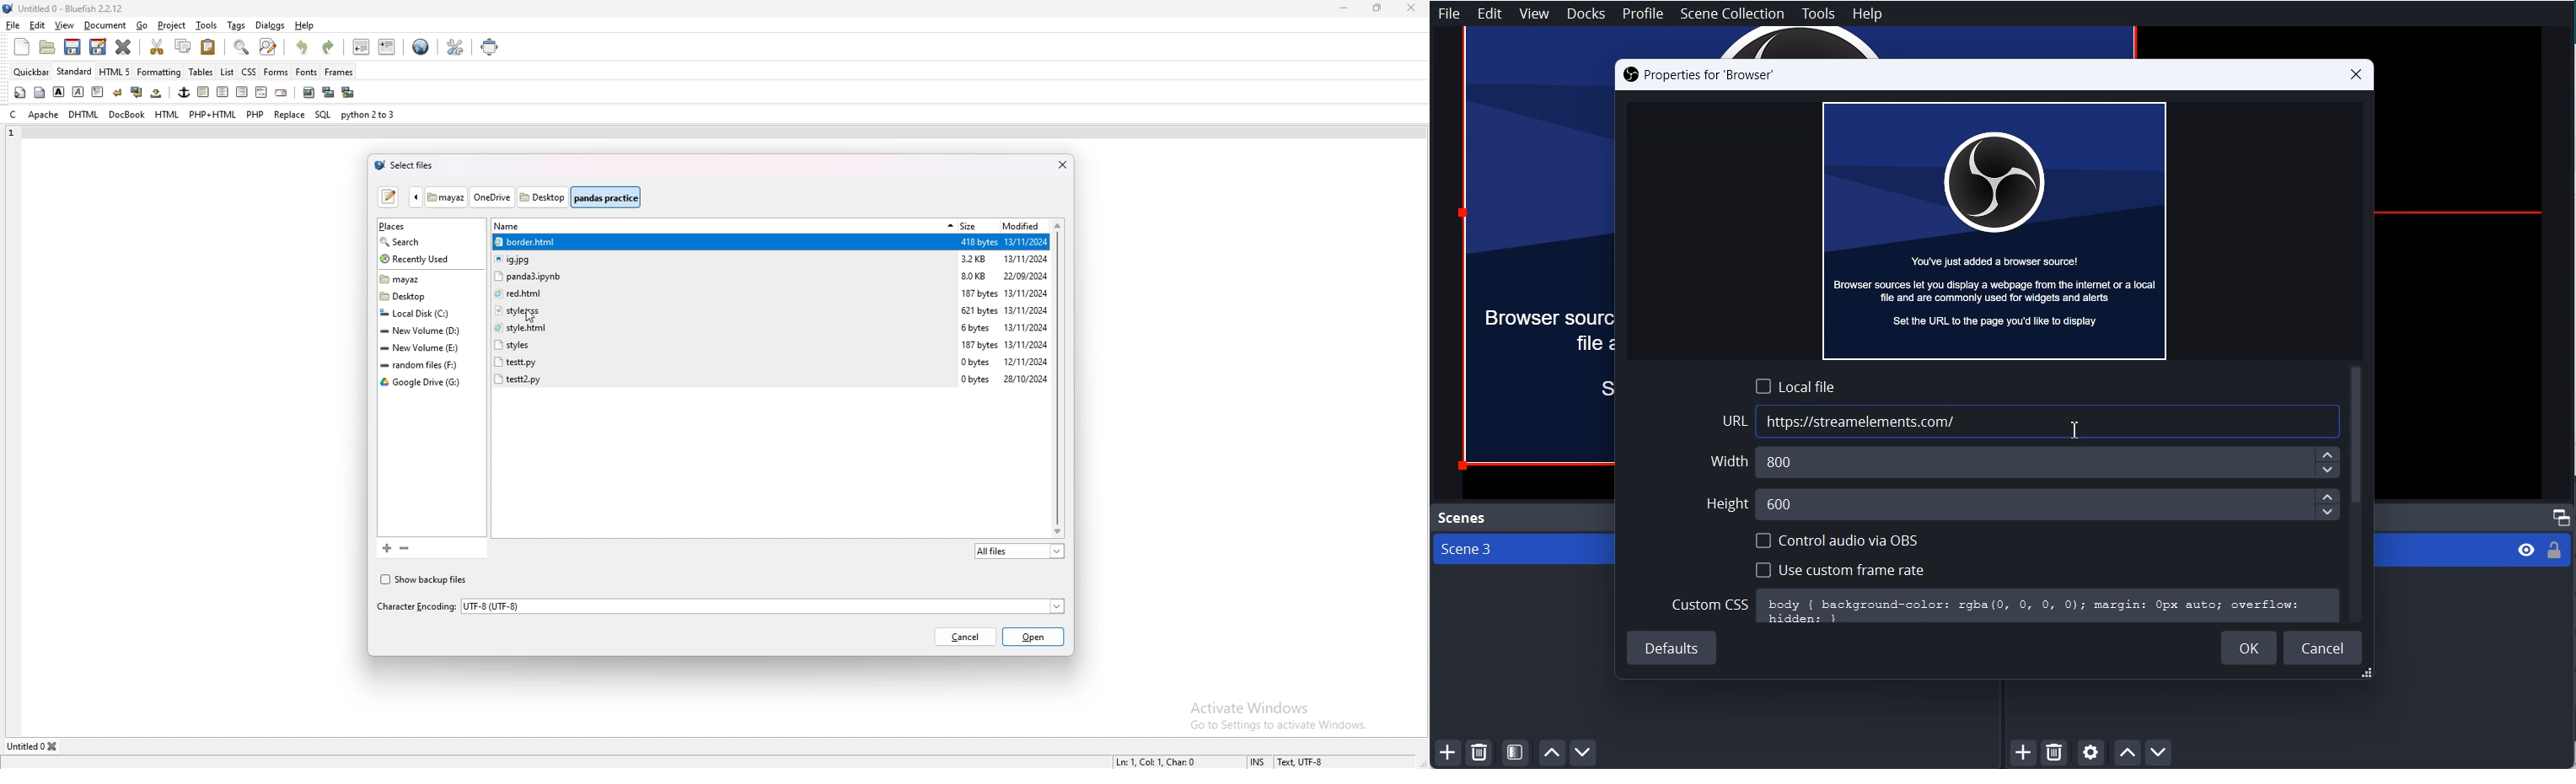 Image resolution: width=2576 pixels, height=784 pixels. What do you see at coordinates (243, 92) in the screenshot?
I see `right justify` at bounding box center [243, 92].